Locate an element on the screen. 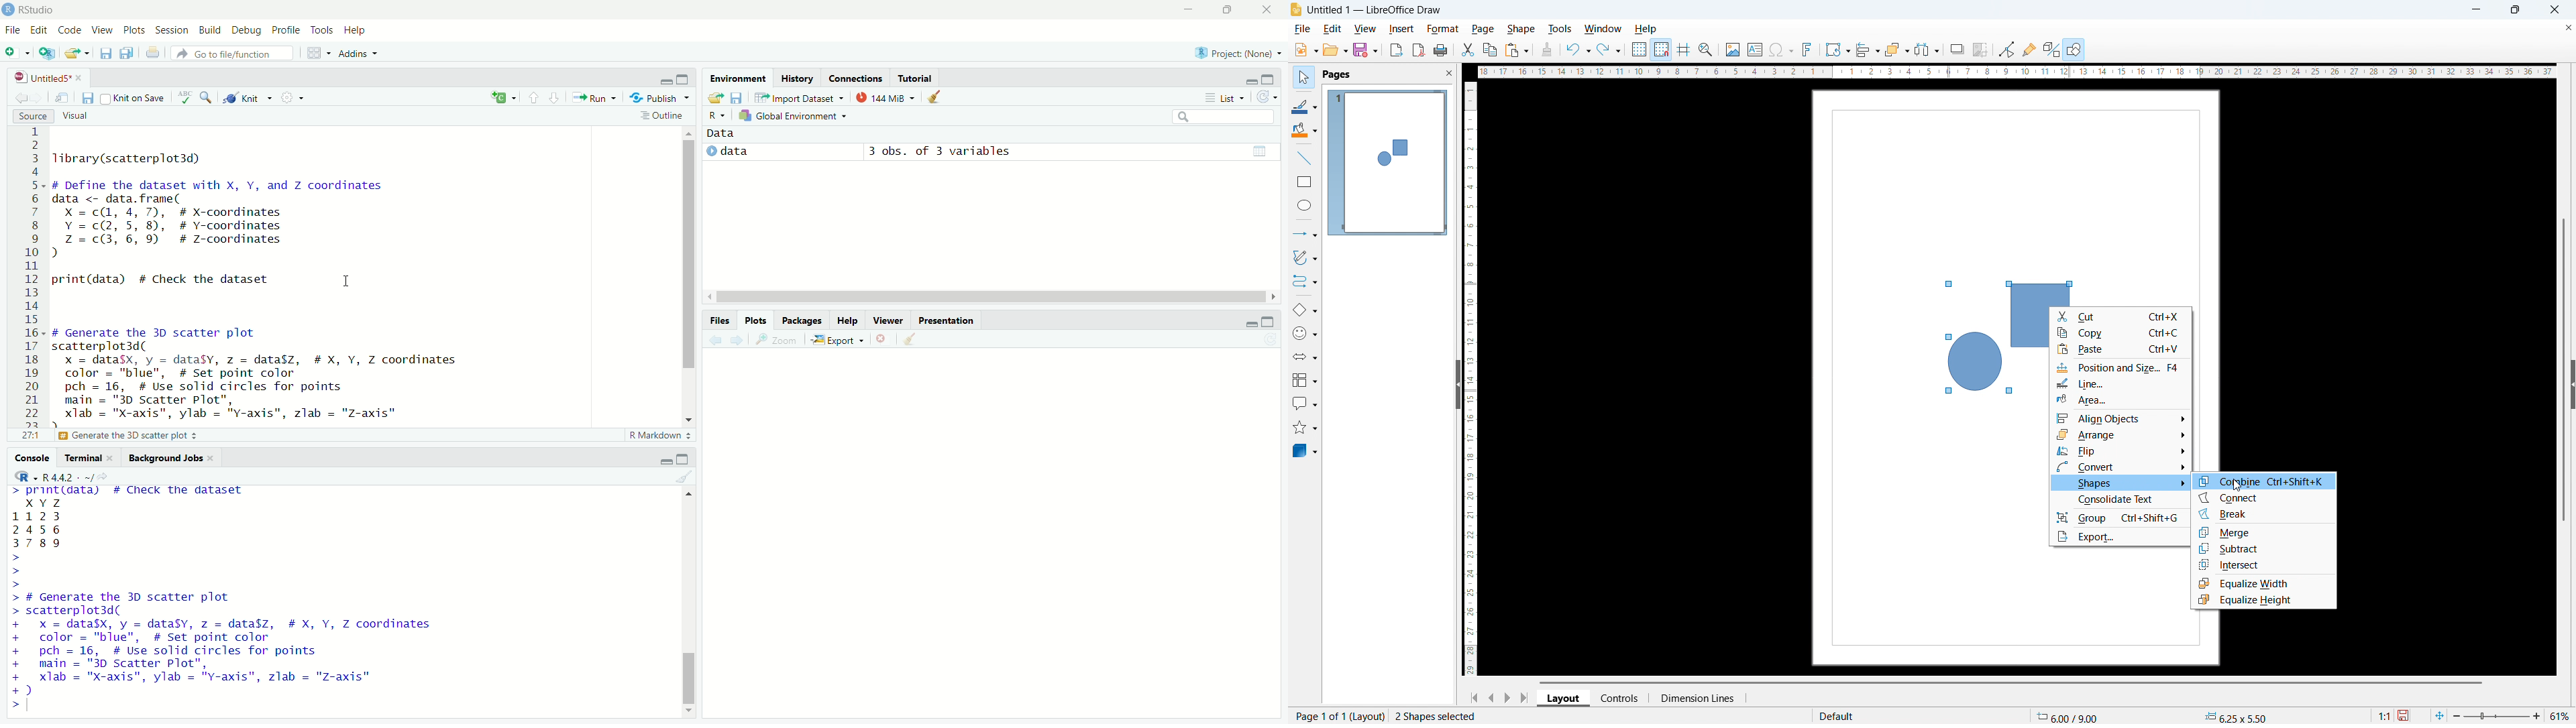 This screenshot has height=728, width=2576. file is located at coordinates (1303, 29).